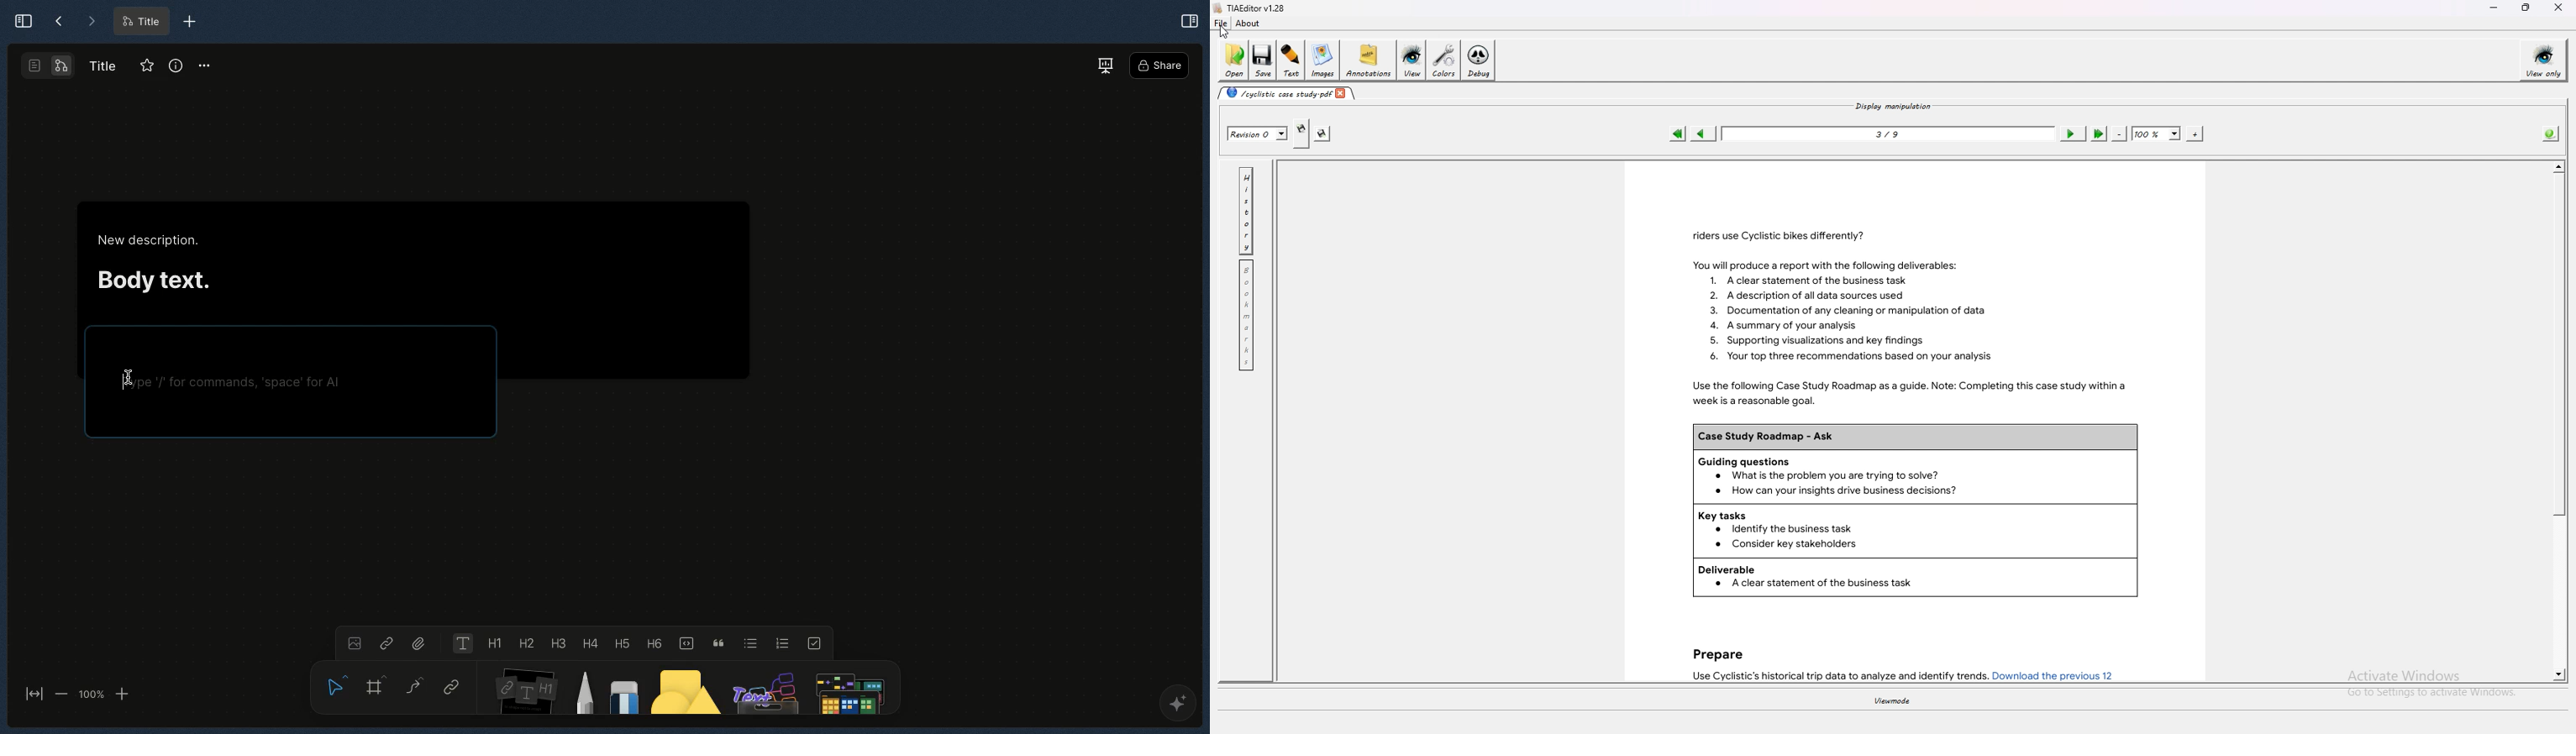 The height and width of the screenshot is (756, 2576). Describe the element at coordinates (492, 644) in the screenshot. I see `Heading 1` at that location.